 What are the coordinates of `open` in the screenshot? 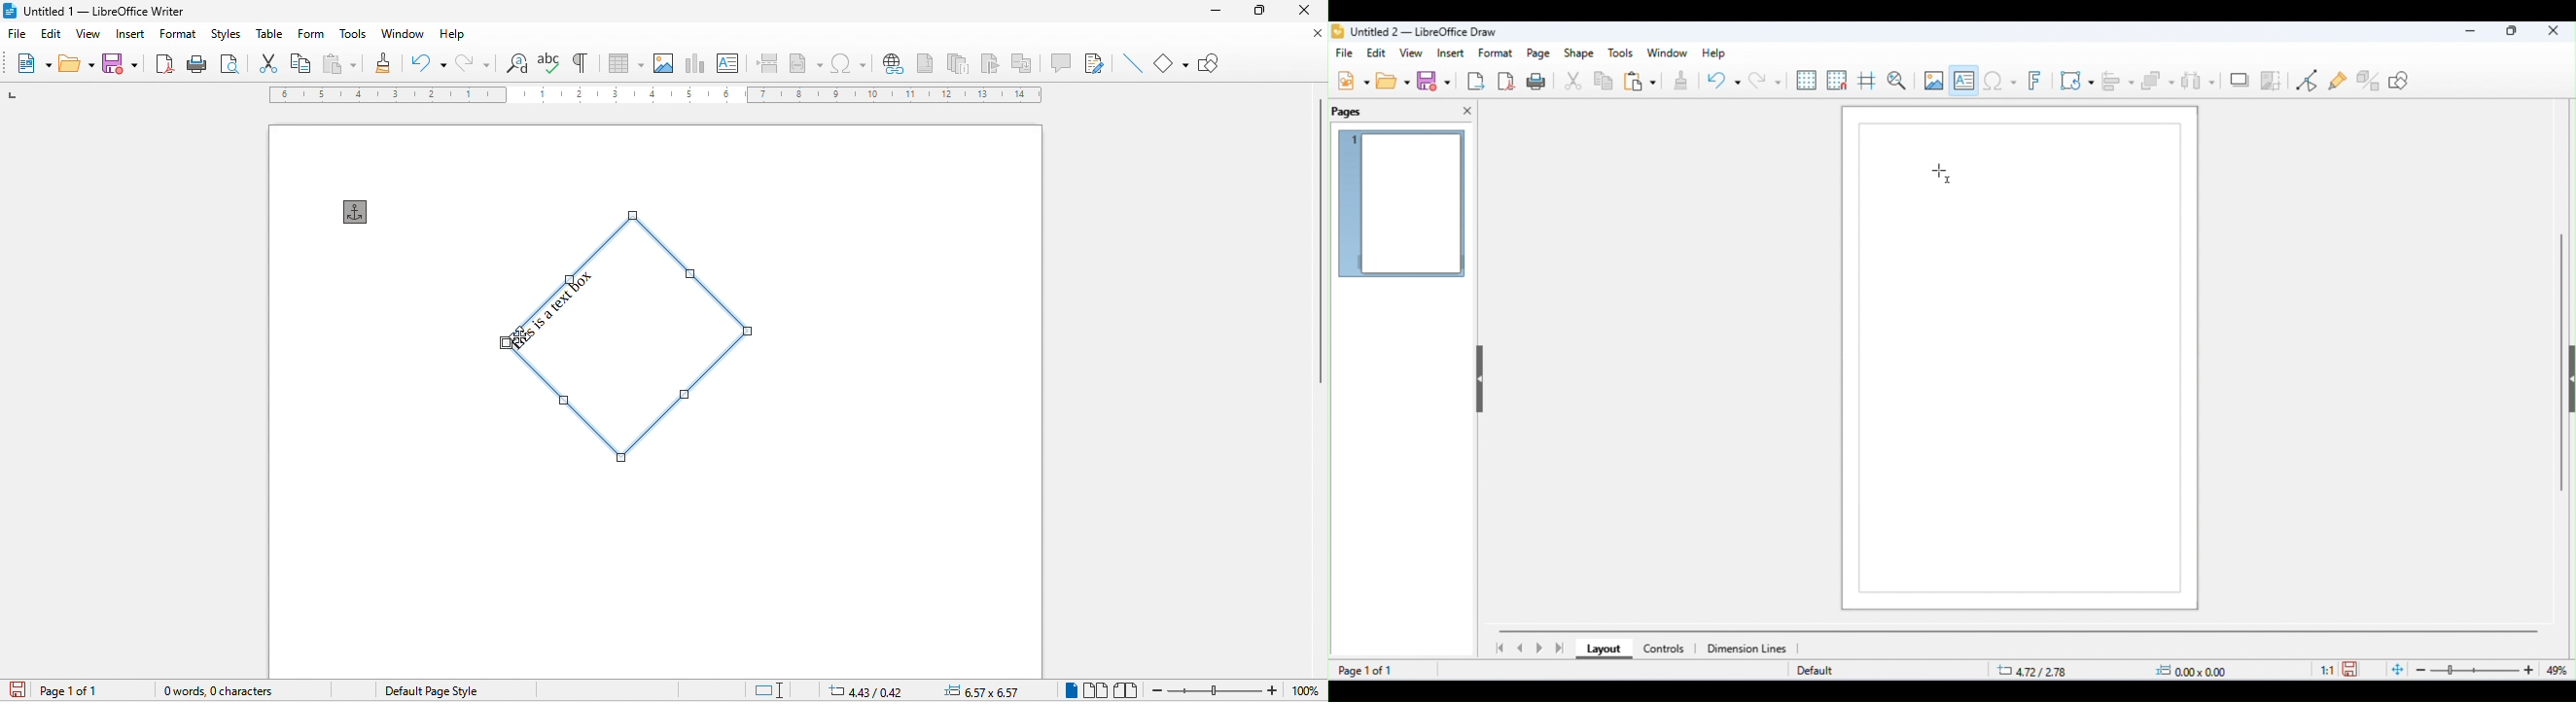 It's located at (1395, 81).